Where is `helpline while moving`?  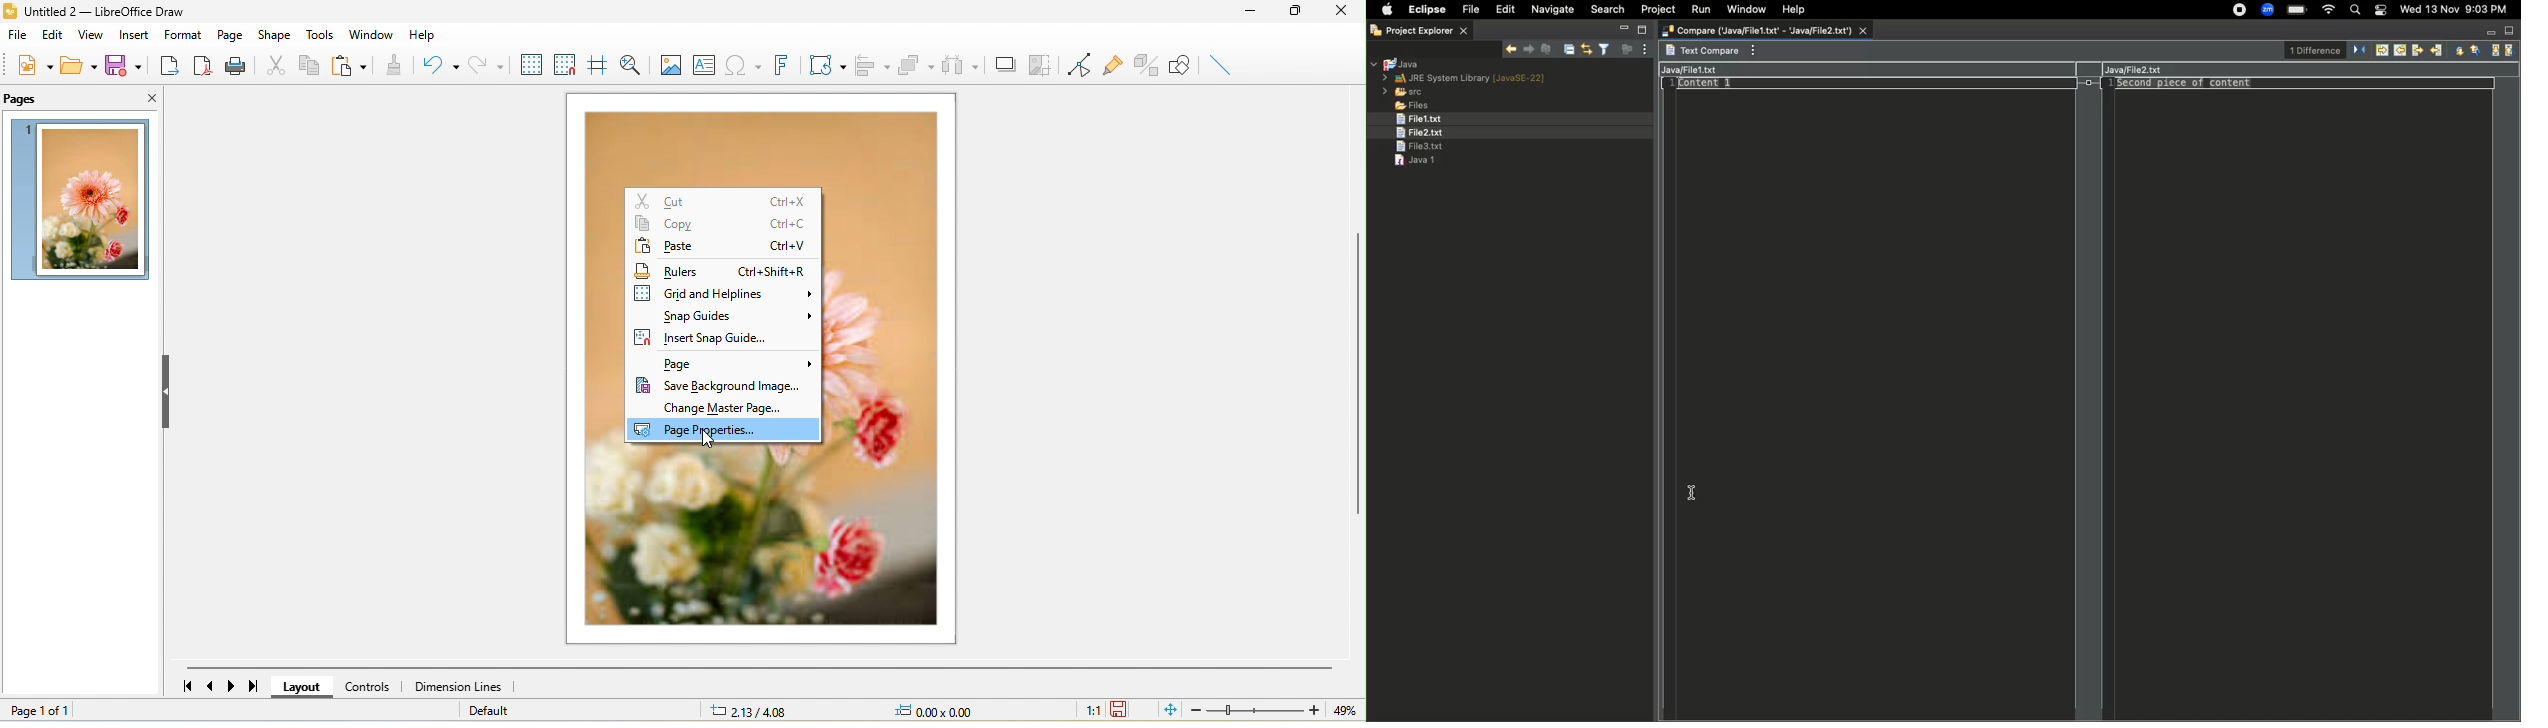
helpline while moving is located at coordinates (597, 65).